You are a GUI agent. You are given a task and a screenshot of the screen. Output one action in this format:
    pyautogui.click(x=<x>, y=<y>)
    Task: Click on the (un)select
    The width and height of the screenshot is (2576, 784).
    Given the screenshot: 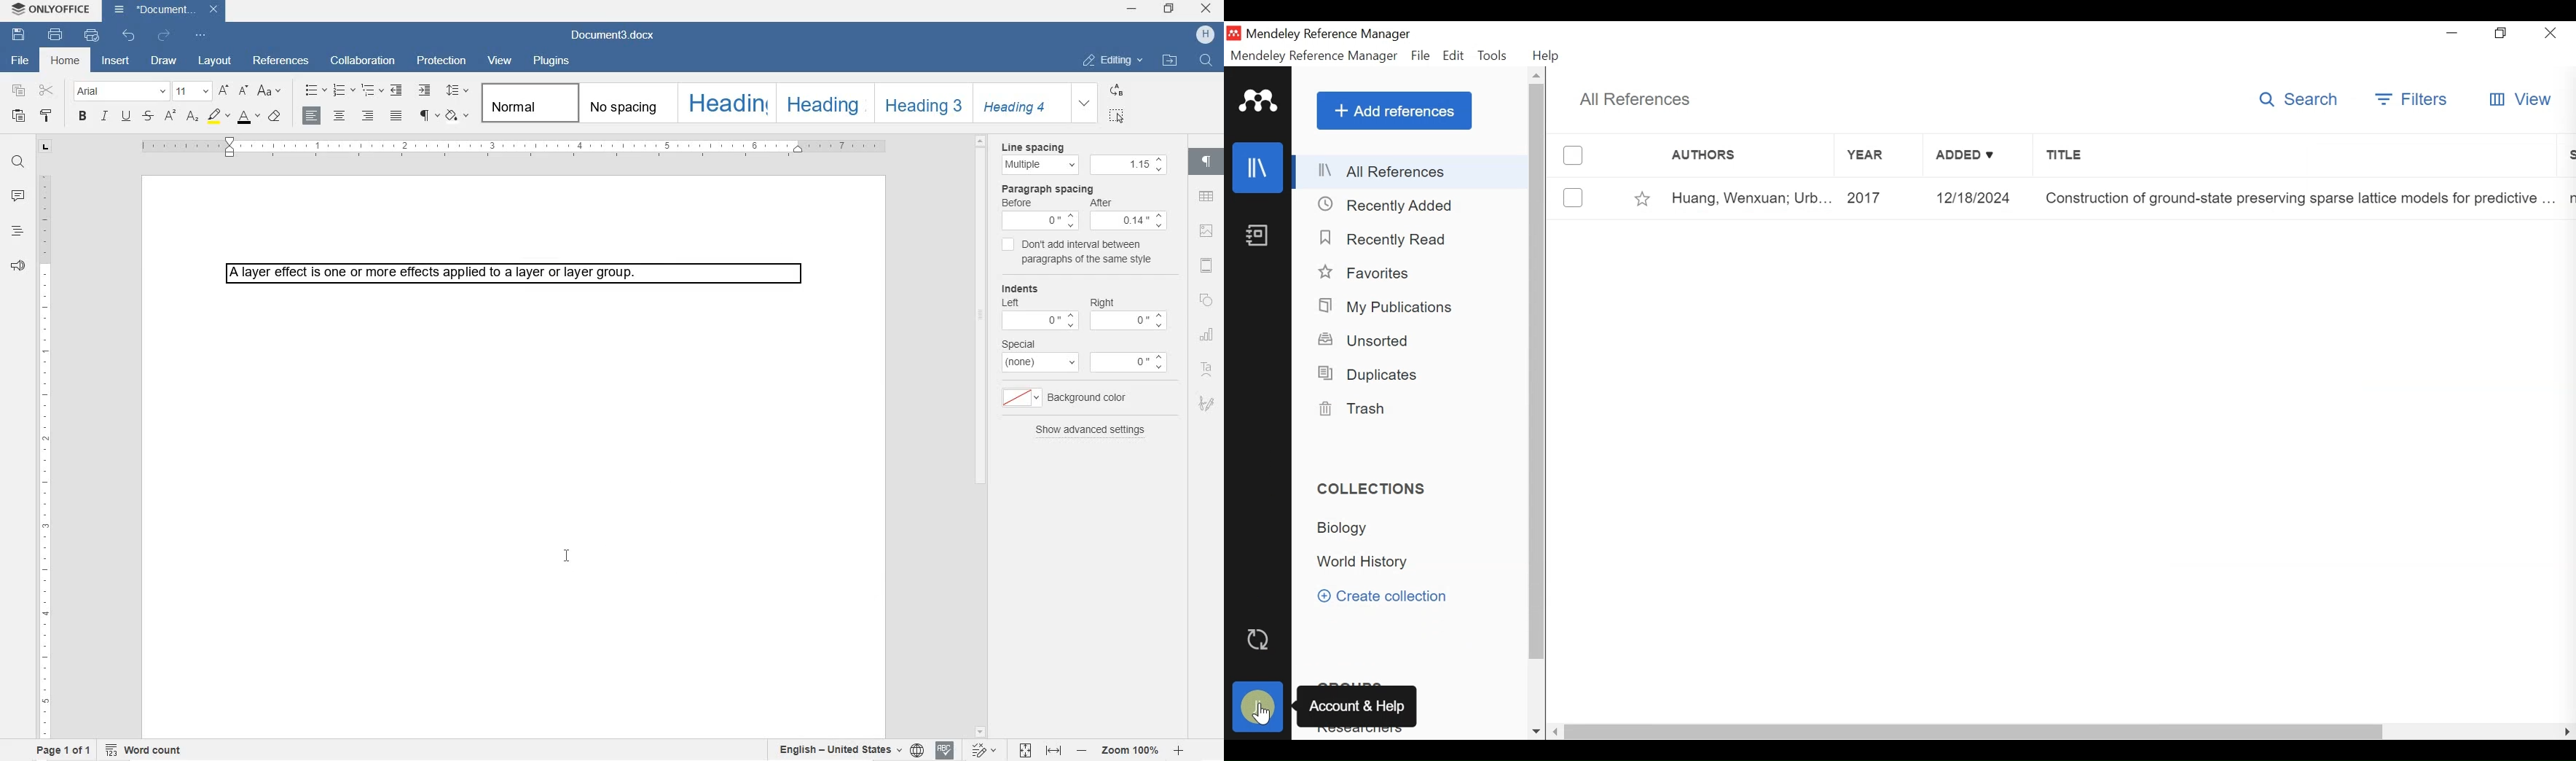 What is the action you would take?
    pyautogui.click(x=1574, y=198)
    